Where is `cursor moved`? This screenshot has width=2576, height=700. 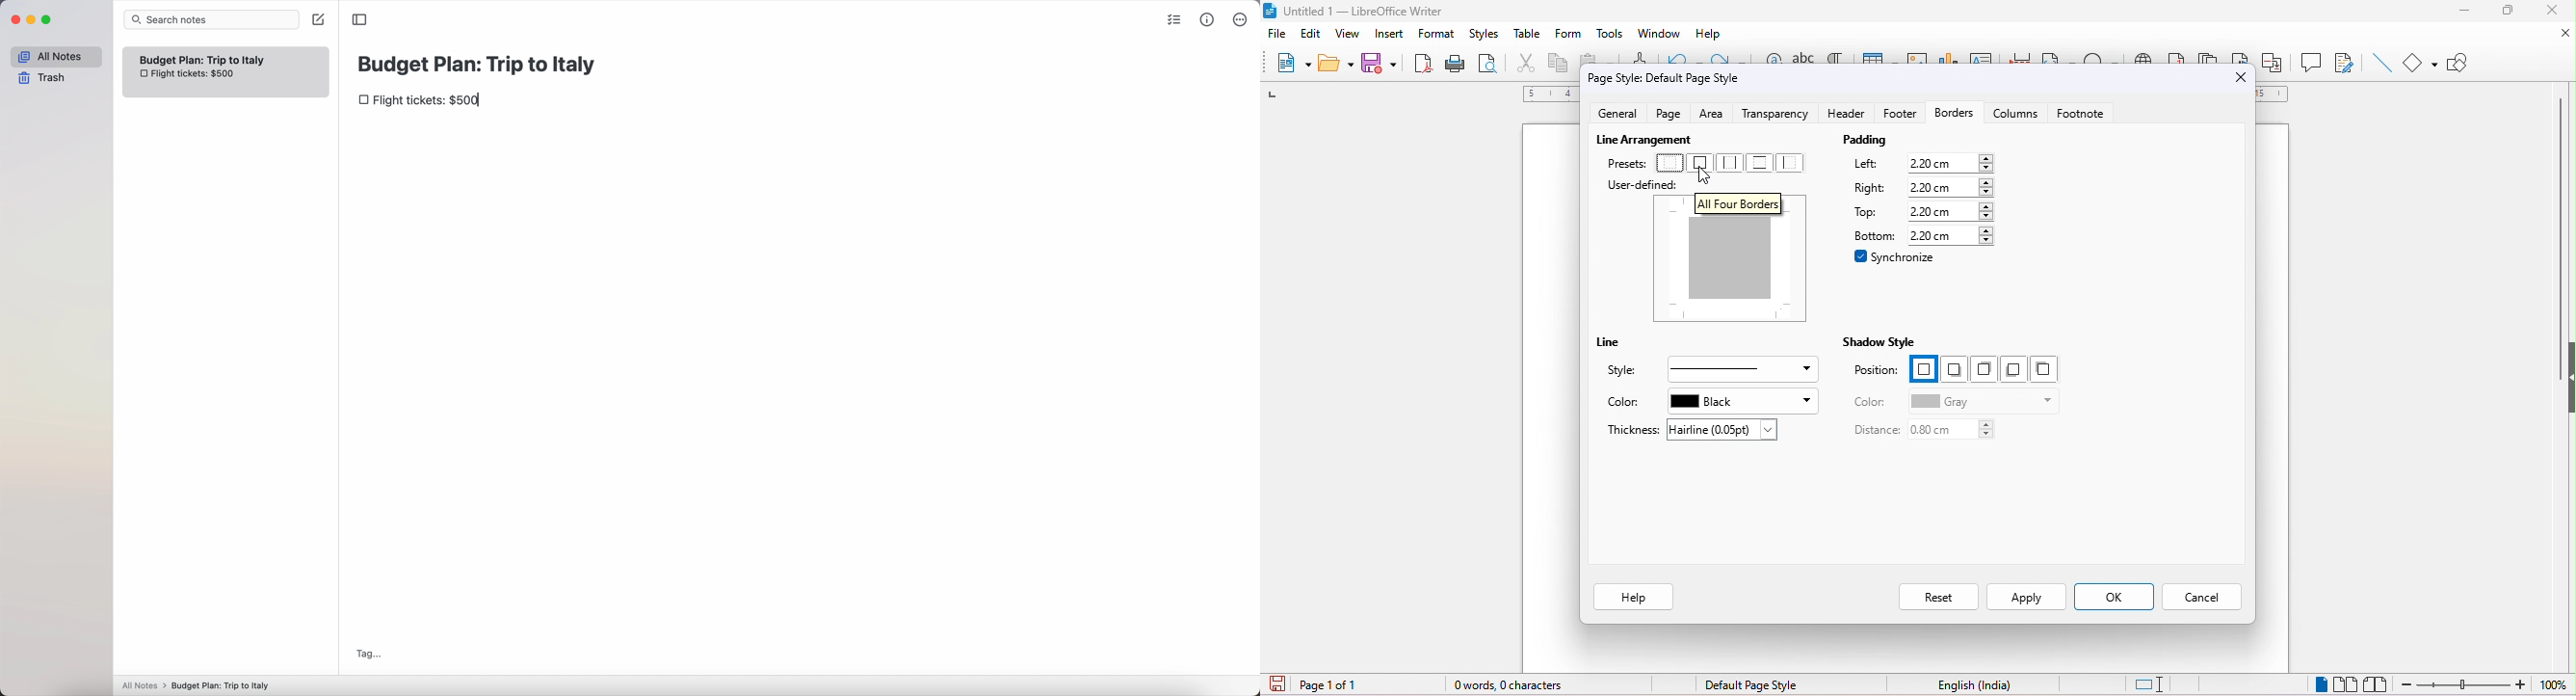
cursor moved is located at coordinates (1707, 178).